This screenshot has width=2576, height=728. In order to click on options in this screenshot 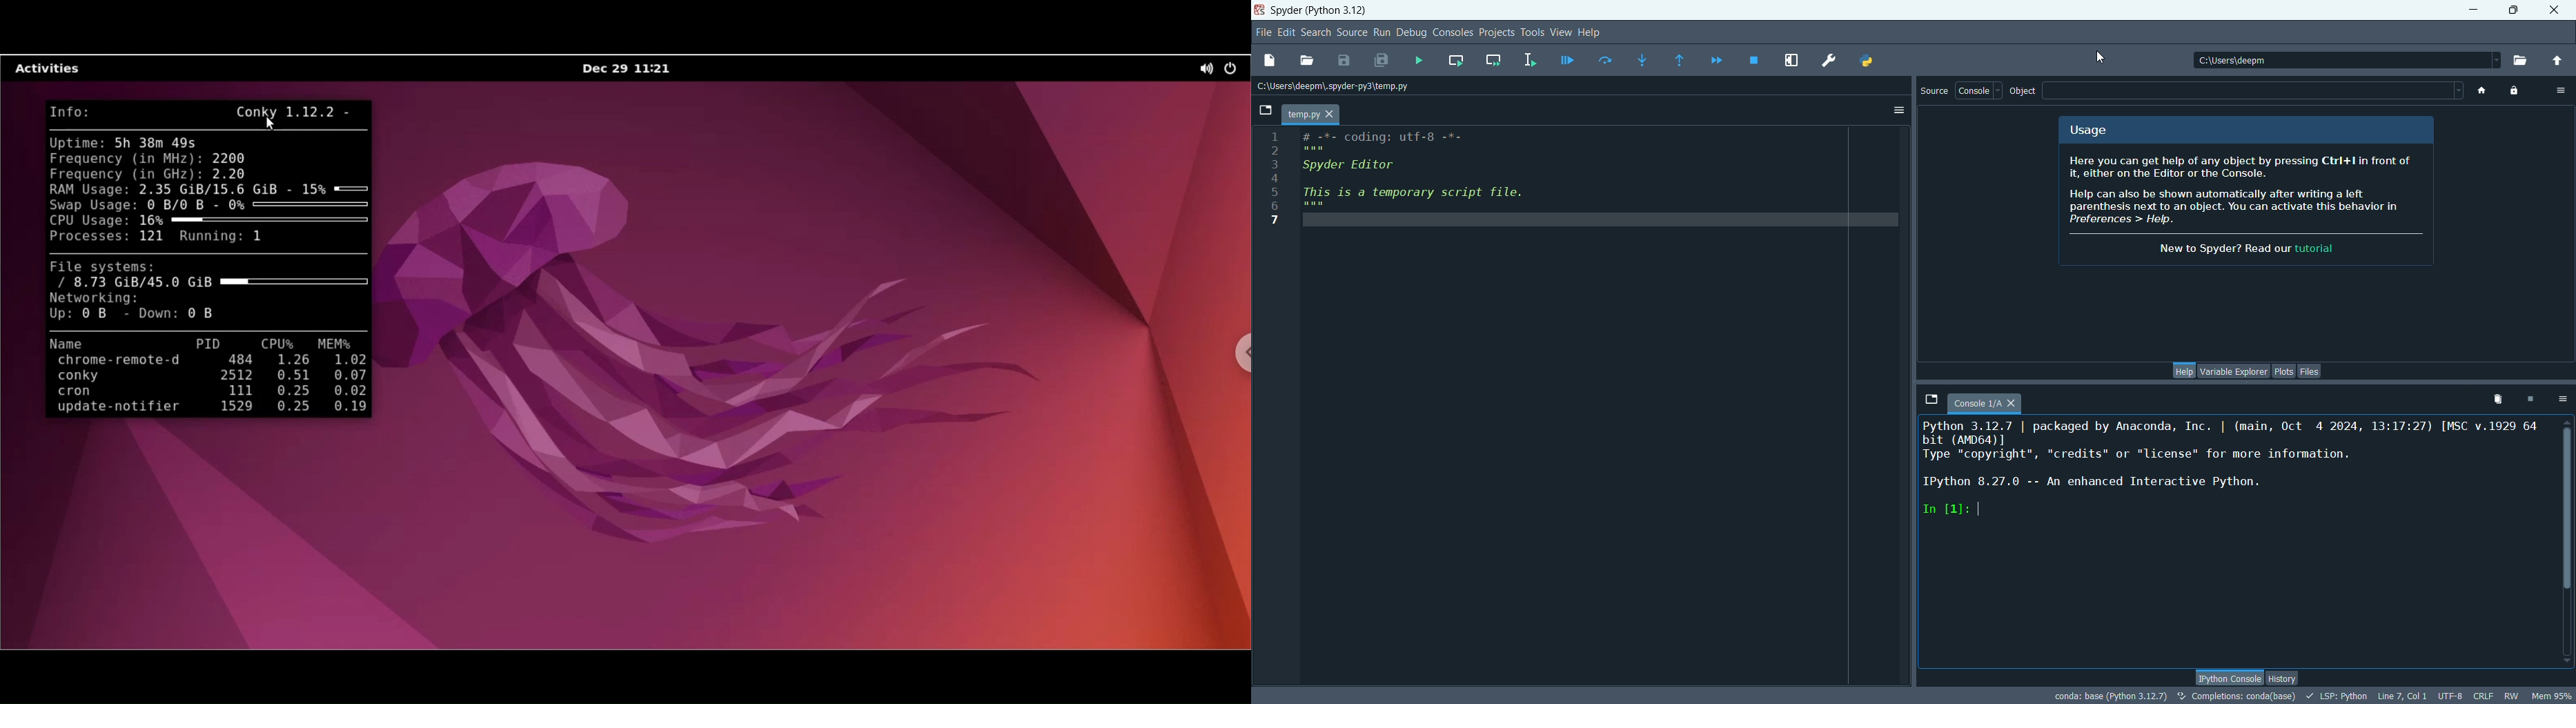, I will do `click(1899, 110)`.